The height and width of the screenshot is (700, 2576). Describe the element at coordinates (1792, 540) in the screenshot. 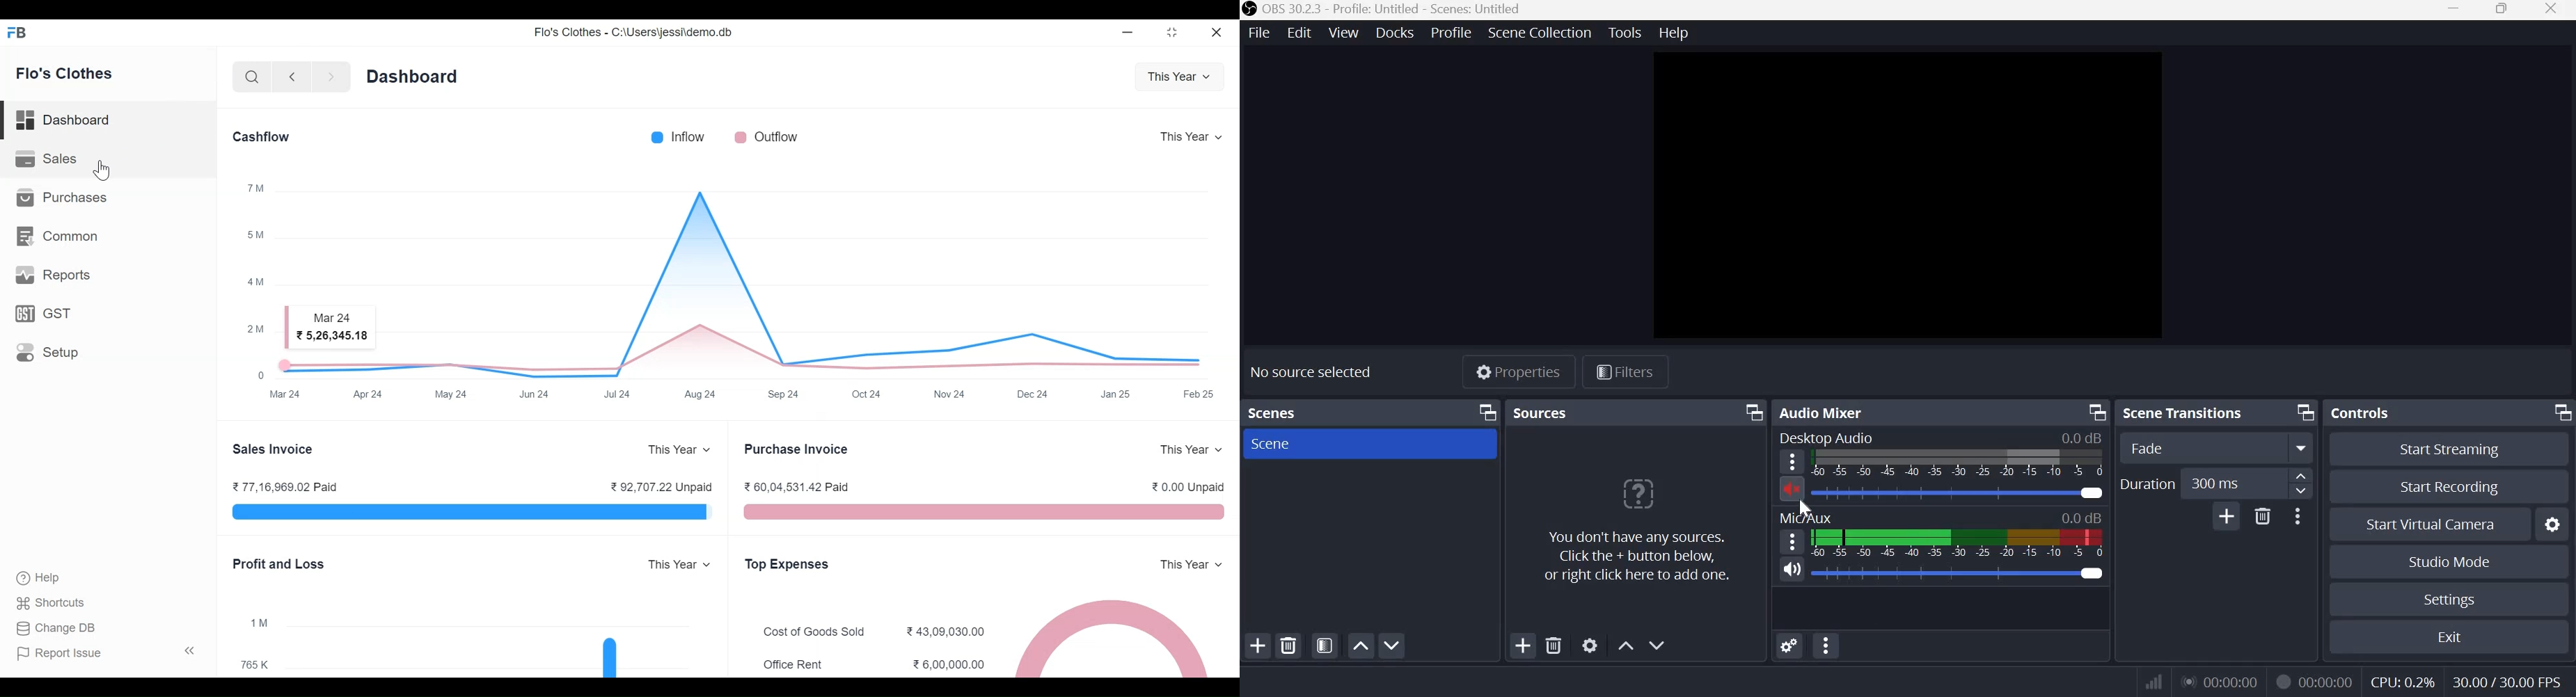

I see `hamburger menu` at that location.